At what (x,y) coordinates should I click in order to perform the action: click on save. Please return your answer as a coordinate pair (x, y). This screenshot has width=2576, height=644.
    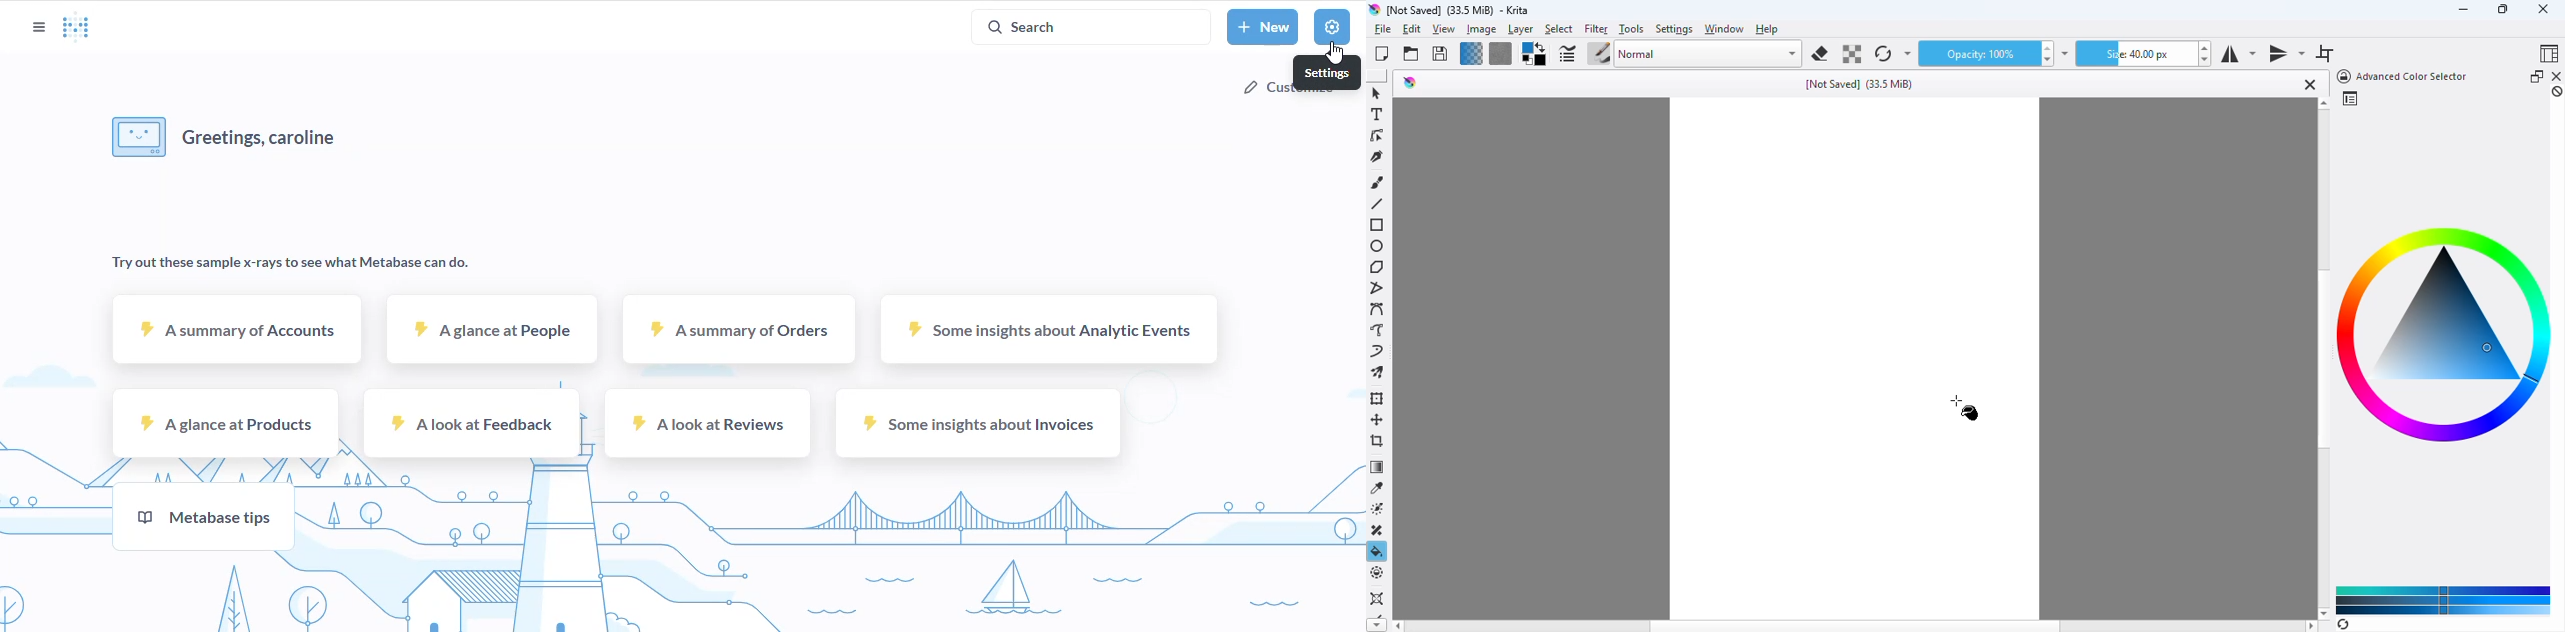
    Looking at the image, I should click on (1440, 53).